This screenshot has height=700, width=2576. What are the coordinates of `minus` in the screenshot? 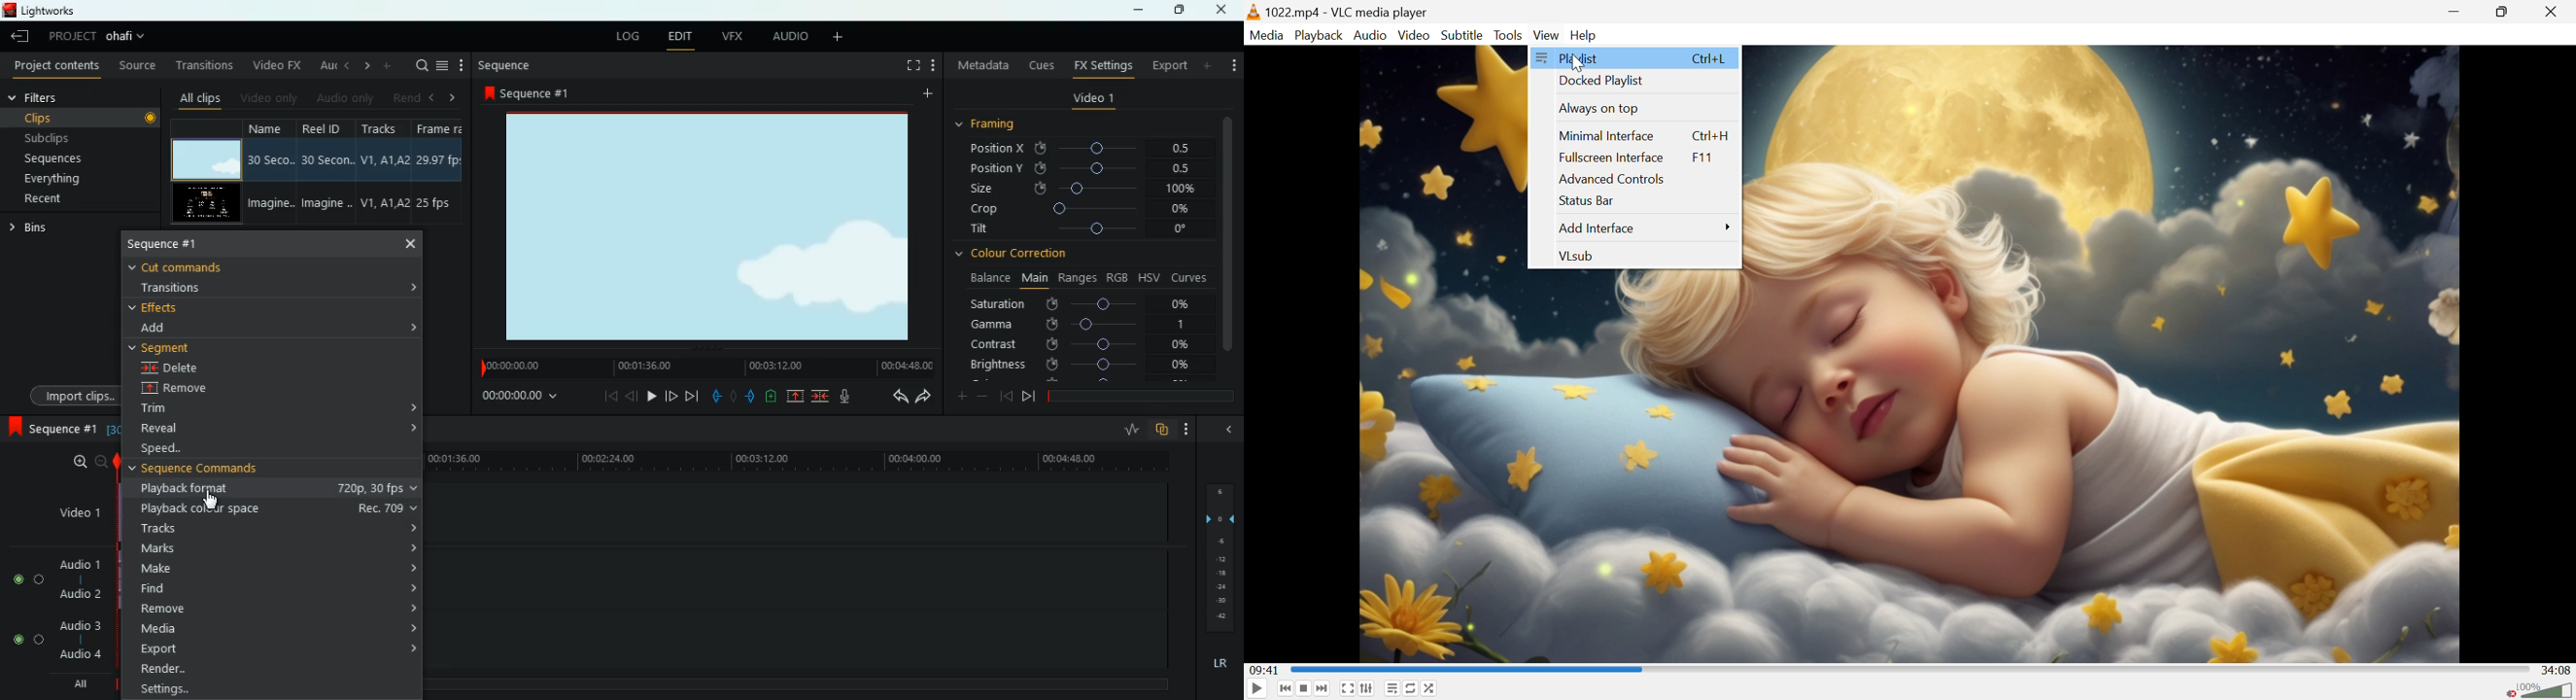 It's located at (981, 396).